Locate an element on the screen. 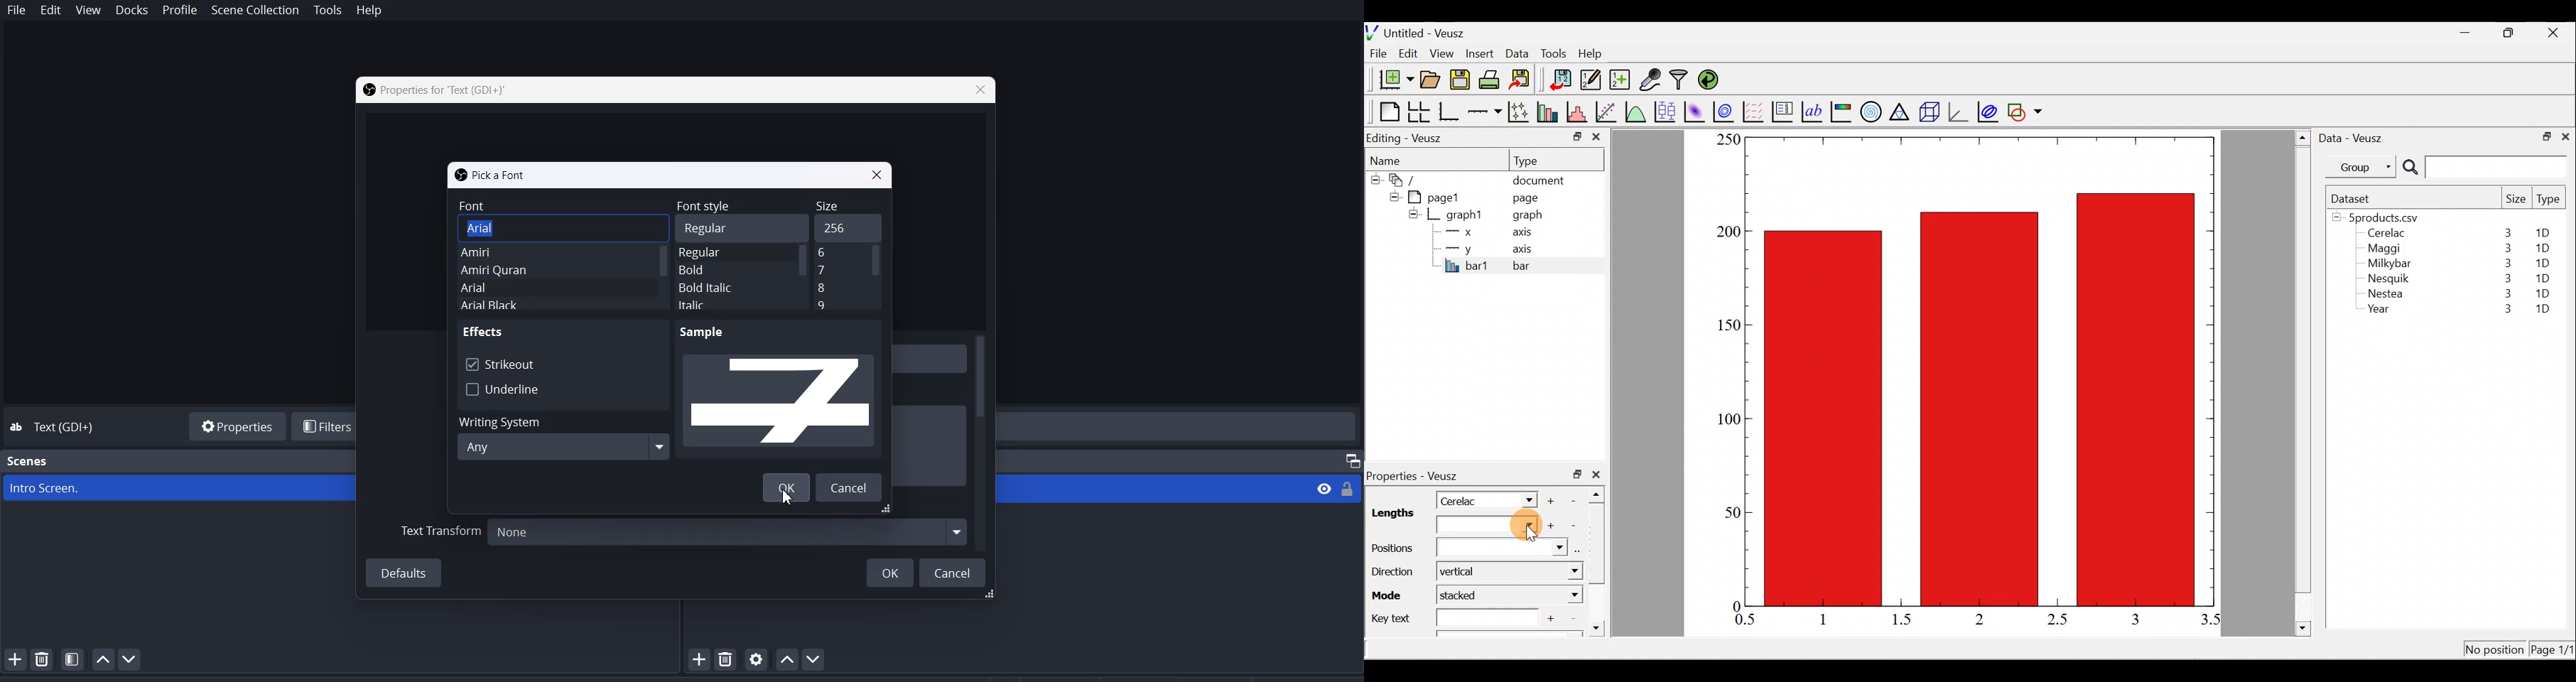 The image size is (2576, 700). Help is located at coordinates (369, 11).